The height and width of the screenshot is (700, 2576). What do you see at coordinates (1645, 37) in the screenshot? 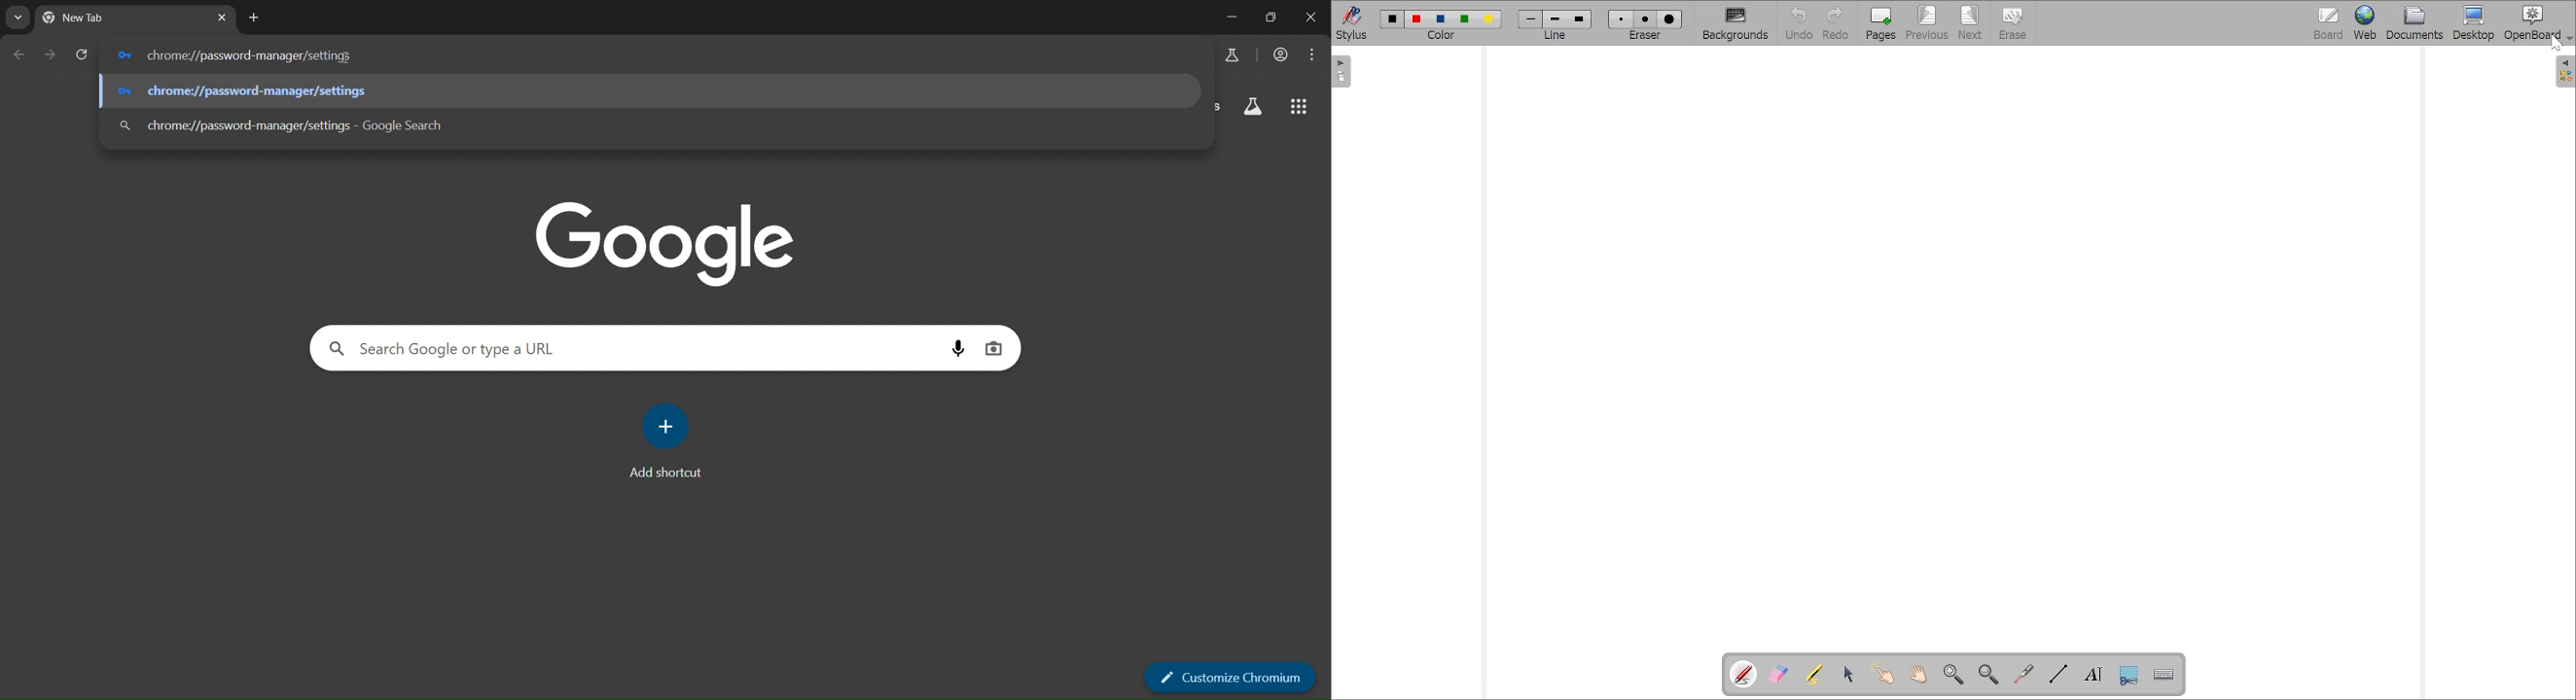
I see `eraser` at bounding box center [1645, 37].